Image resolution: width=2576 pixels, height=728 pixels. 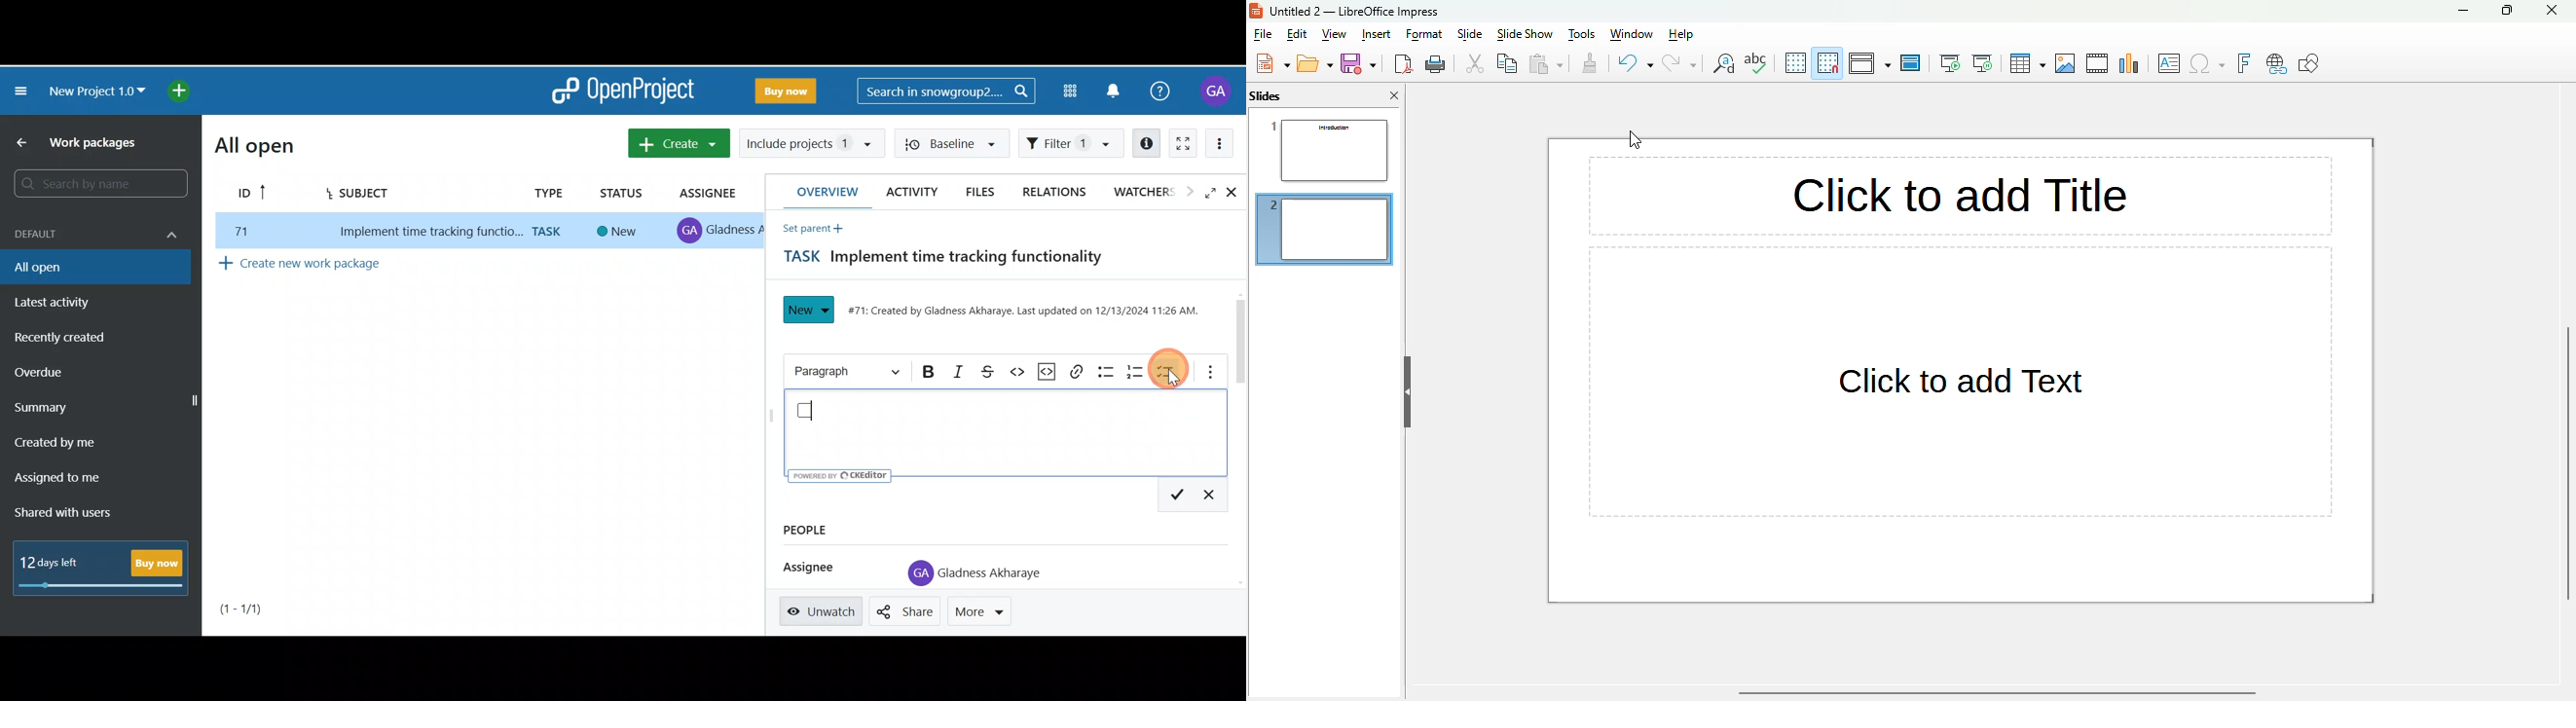 I want to click on copy, so click(x=1509, y=62).